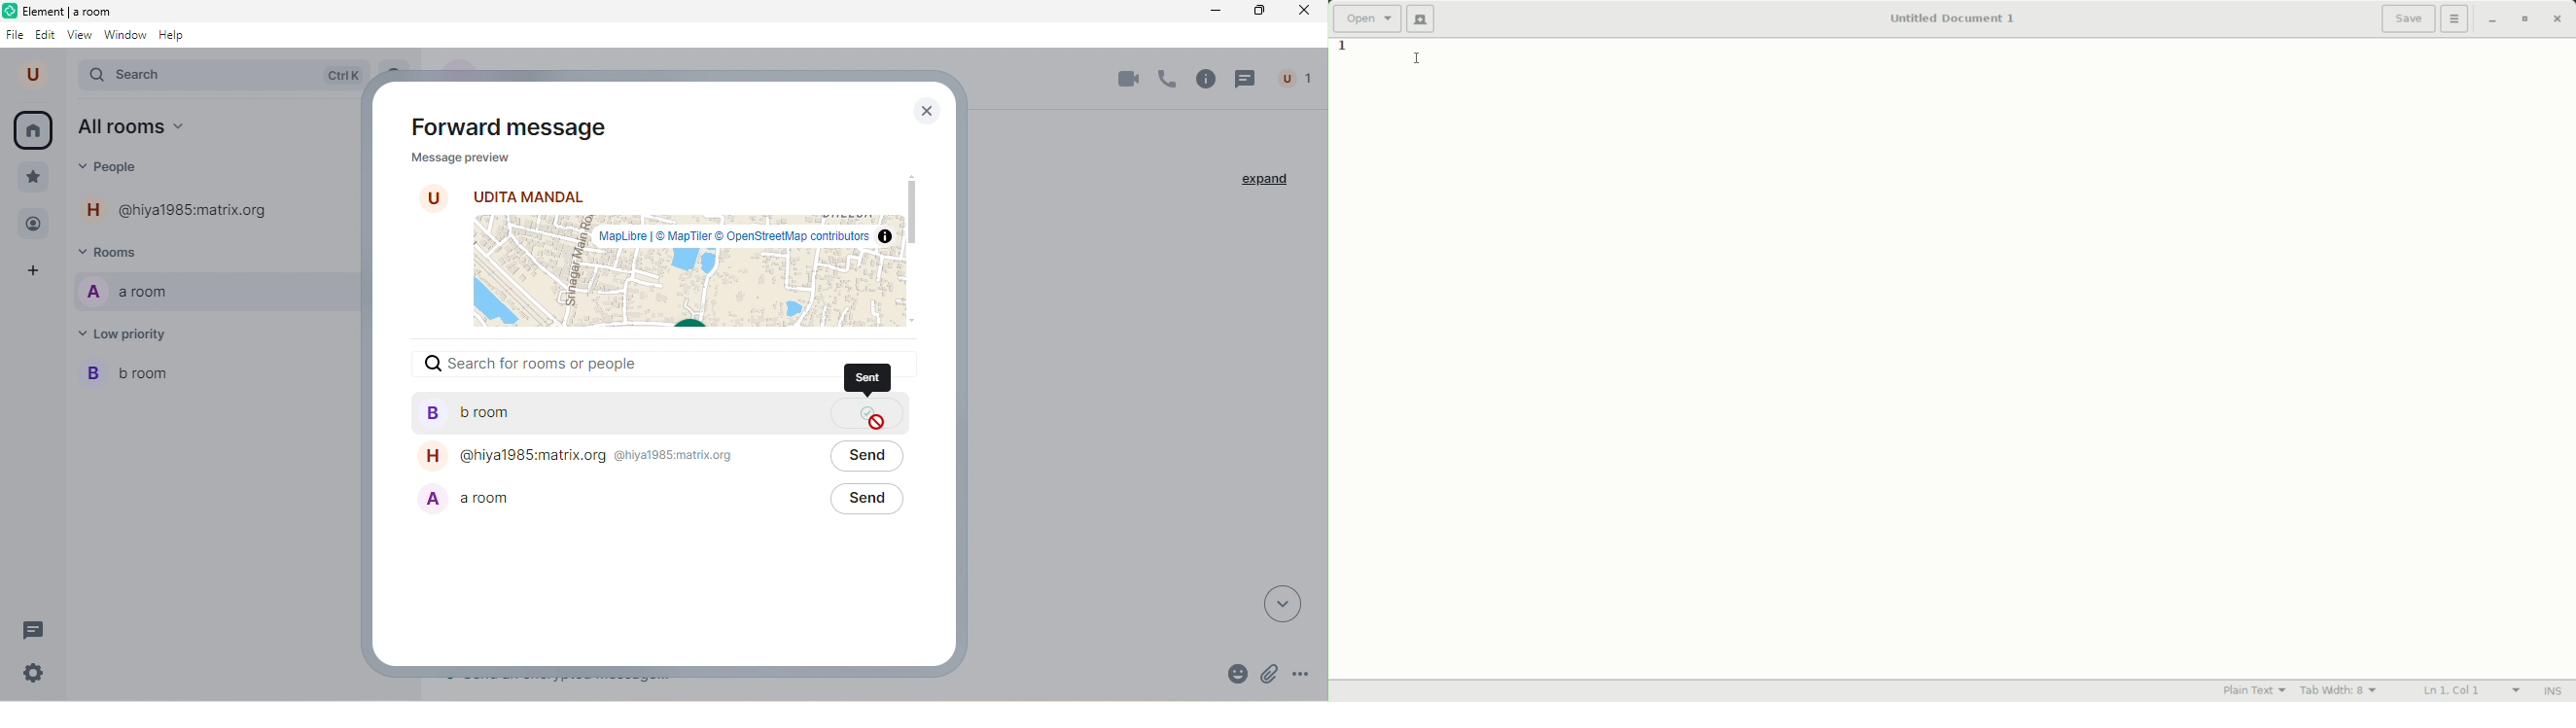  I want to click on hiya 1985, so click(178, 209).